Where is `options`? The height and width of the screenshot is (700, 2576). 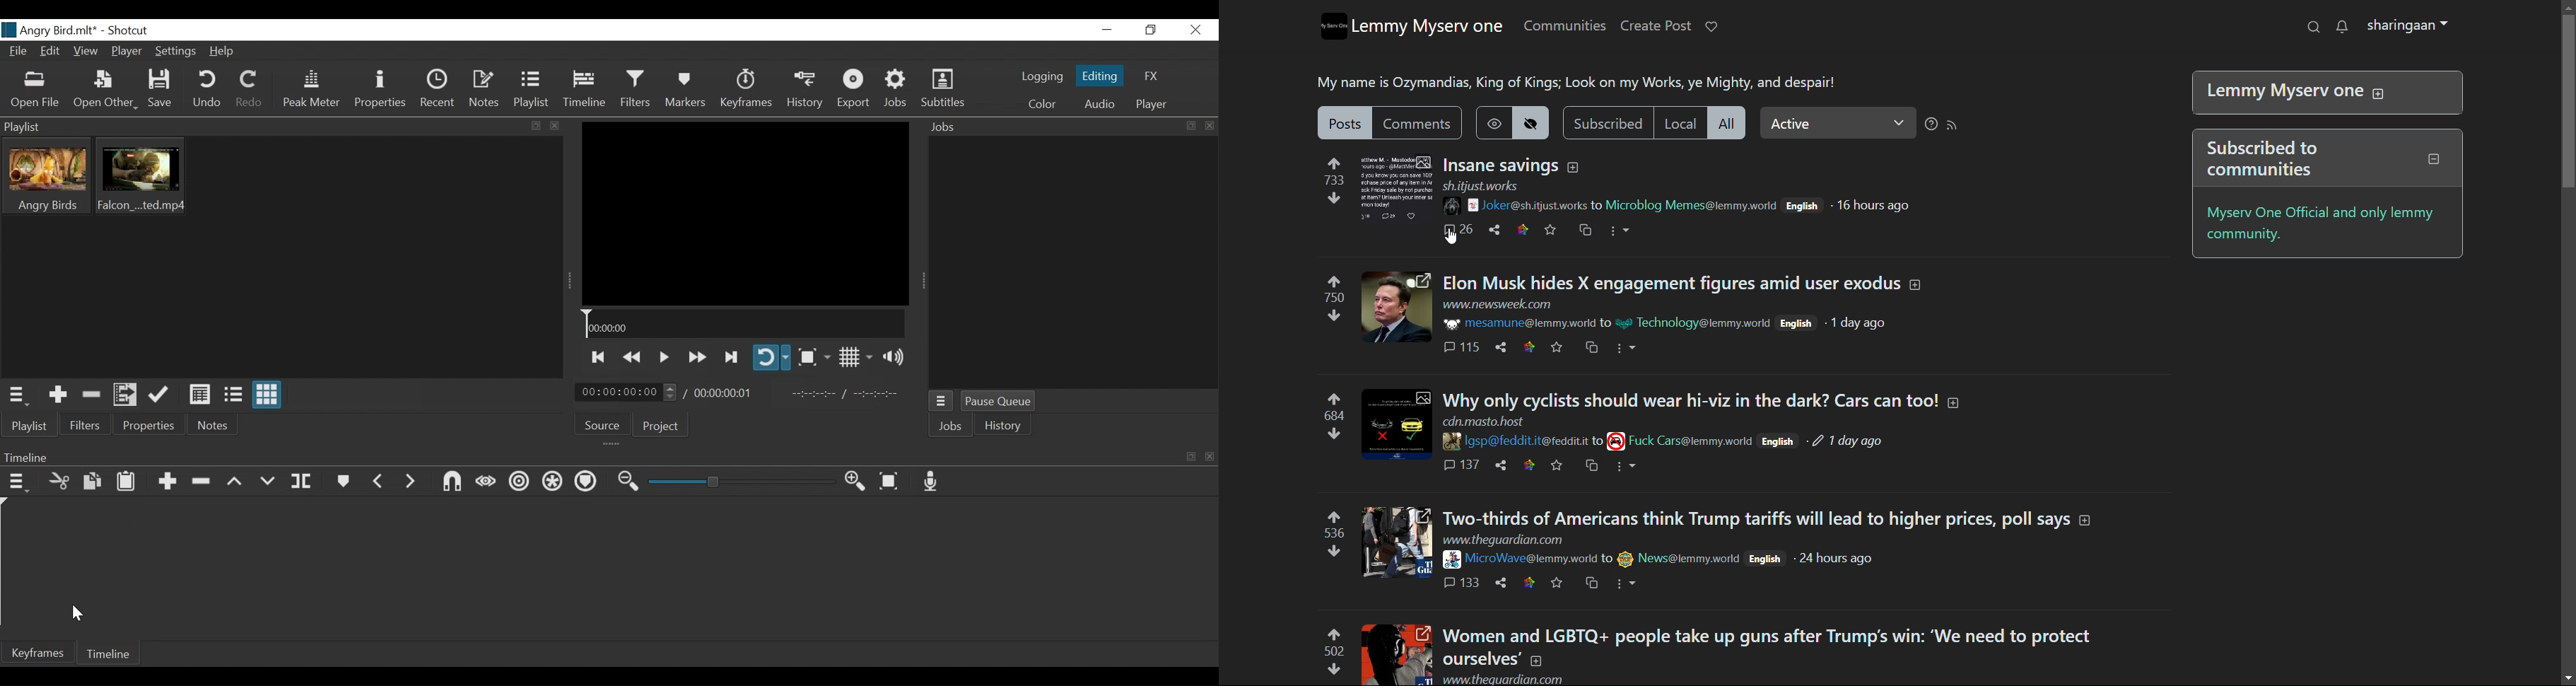 options is located at coordinates (1627, 466).